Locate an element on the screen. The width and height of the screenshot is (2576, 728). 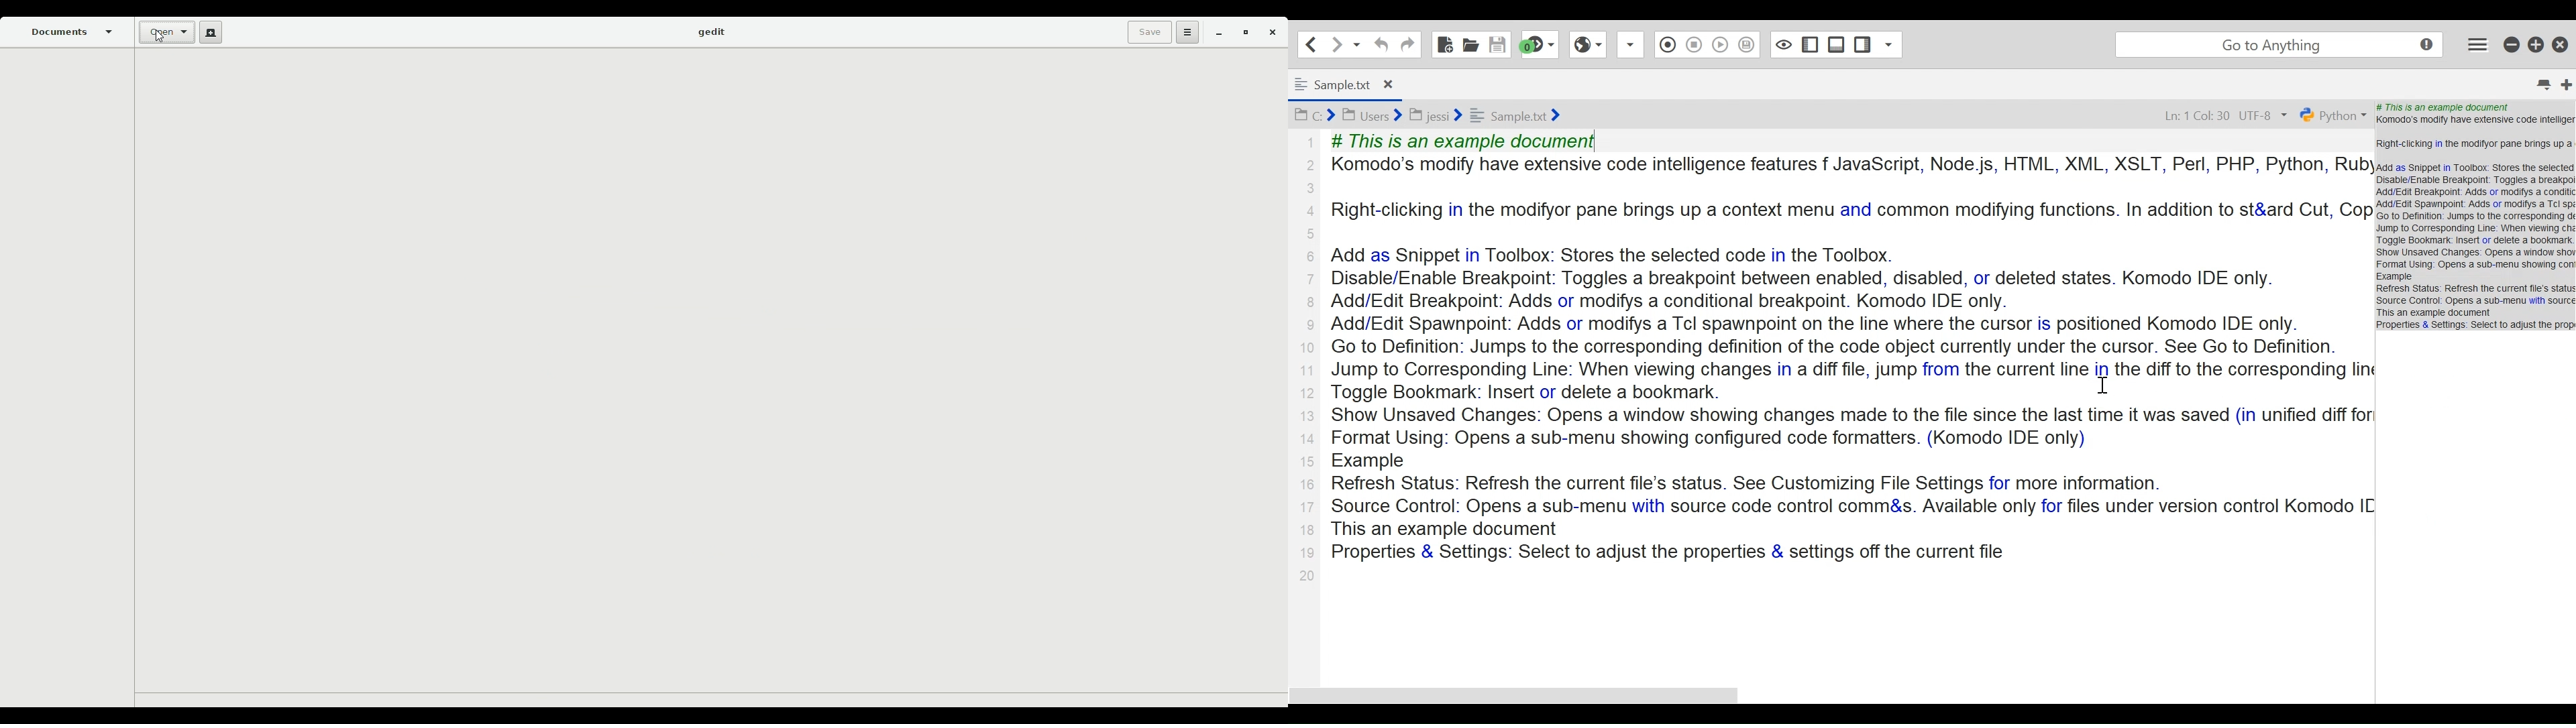
Bcd BI users Bjessi ¥ = Sampletxt is located at coordinates (1450, 116).